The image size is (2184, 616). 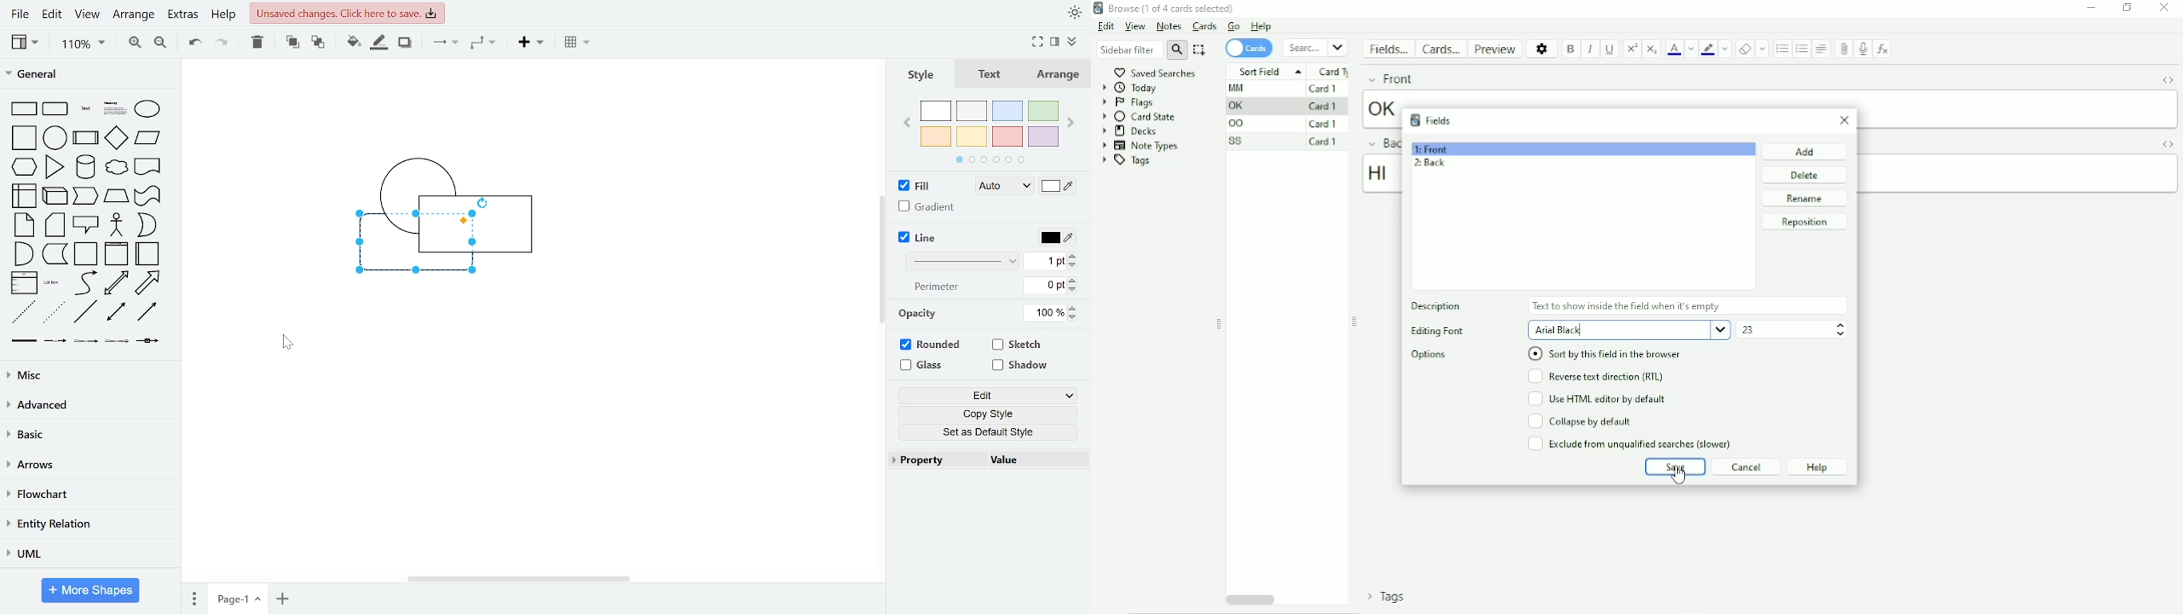 What do you see at coordinates (1046, 312) in the screenshot?
I see `1005` at bounding box center [1046, 312].